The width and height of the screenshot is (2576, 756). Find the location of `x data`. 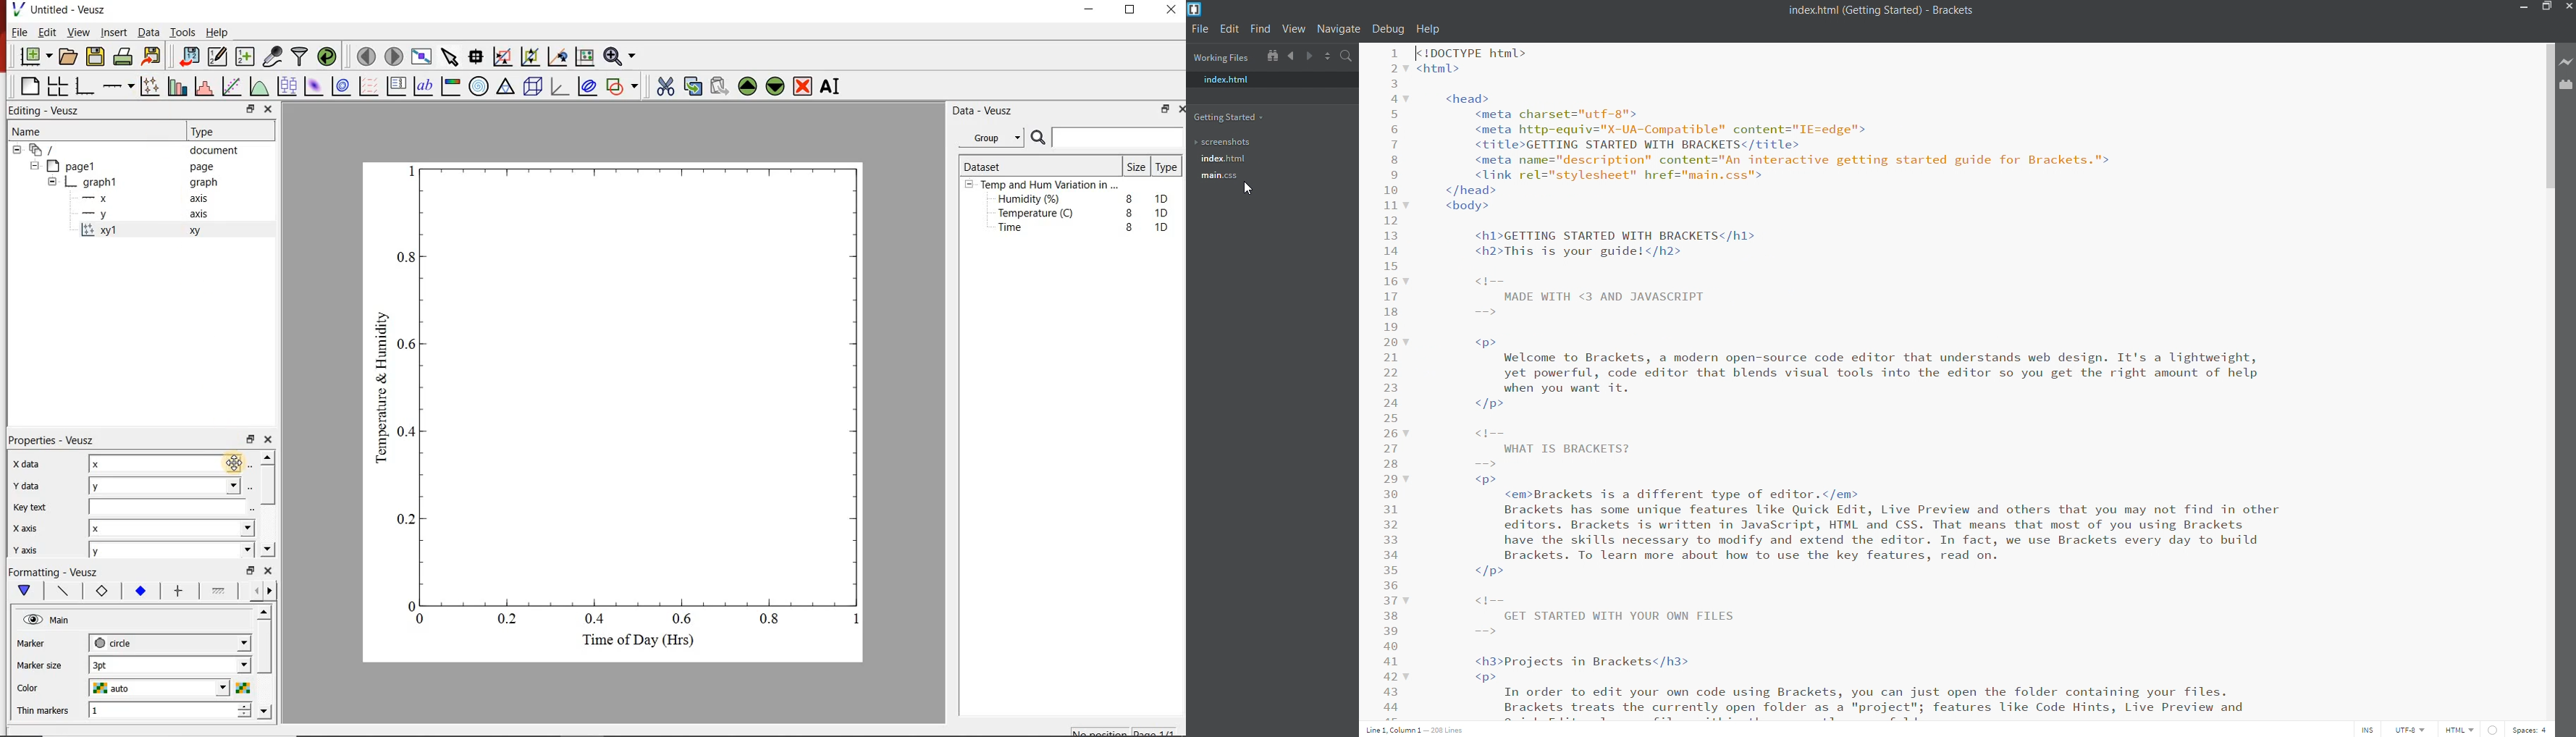

x data is located at coordinates (36, 460).